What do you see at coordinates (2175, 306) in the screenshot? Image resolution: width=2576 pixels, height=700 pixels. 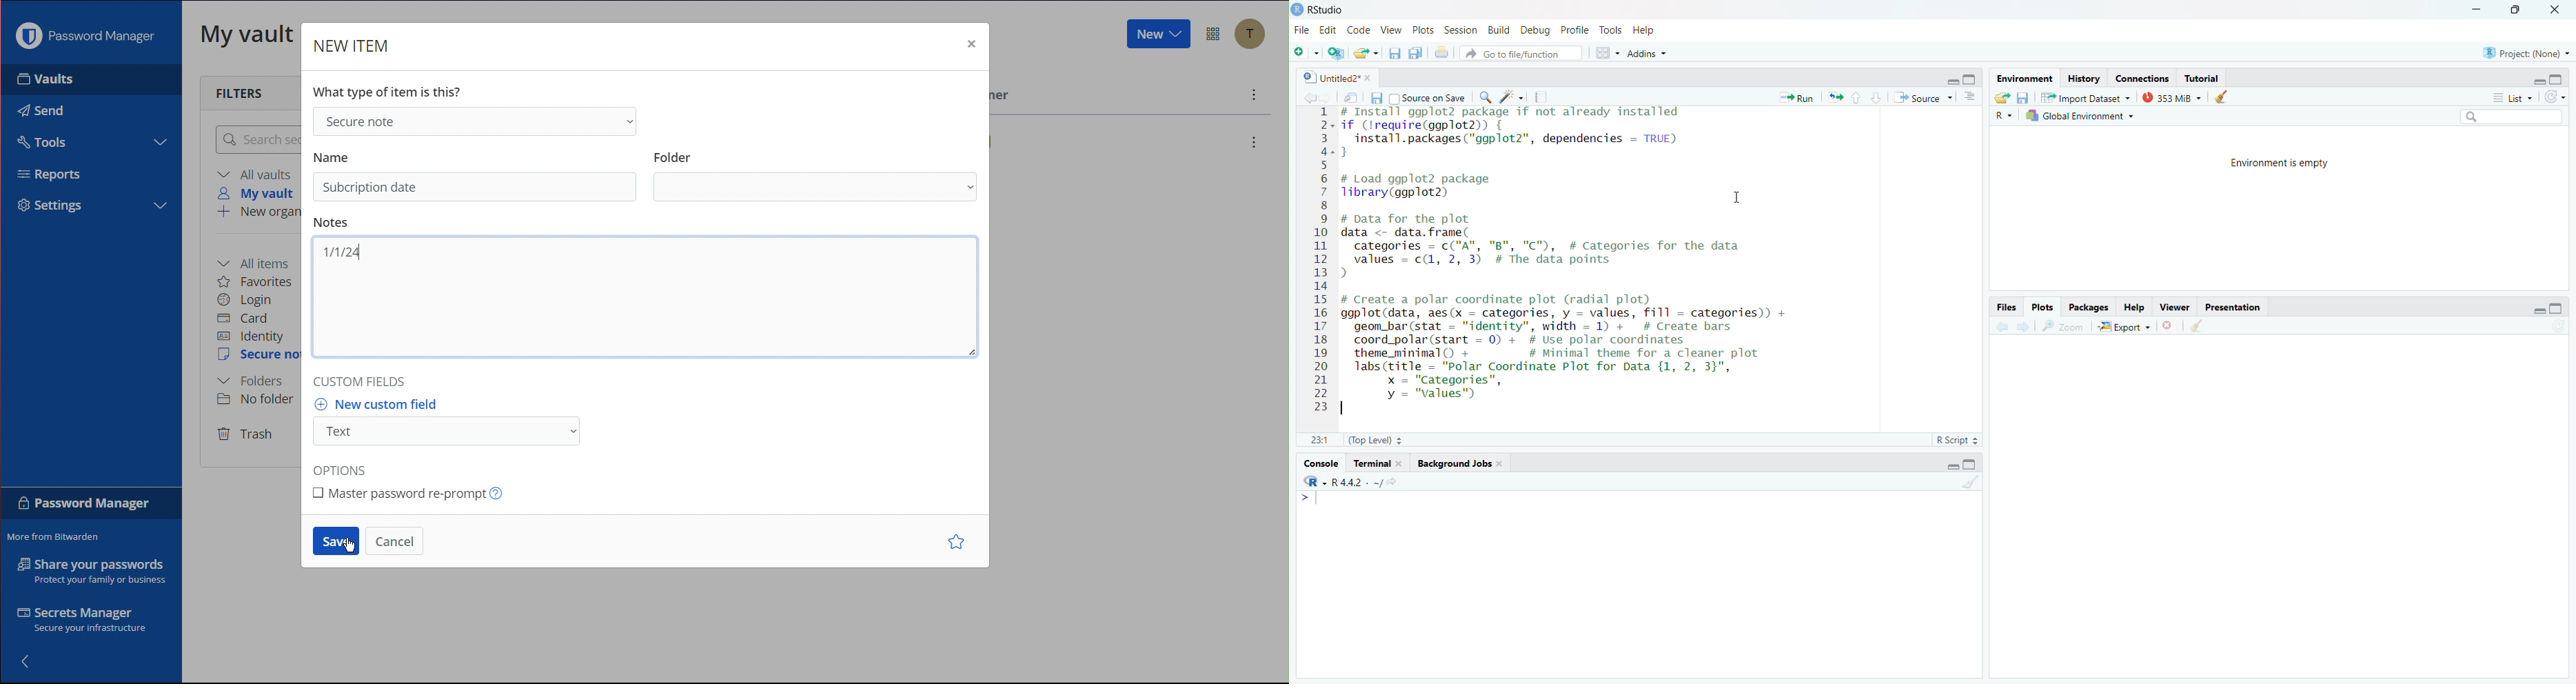 I see `Viewer` at bounding box center [2175, 306].